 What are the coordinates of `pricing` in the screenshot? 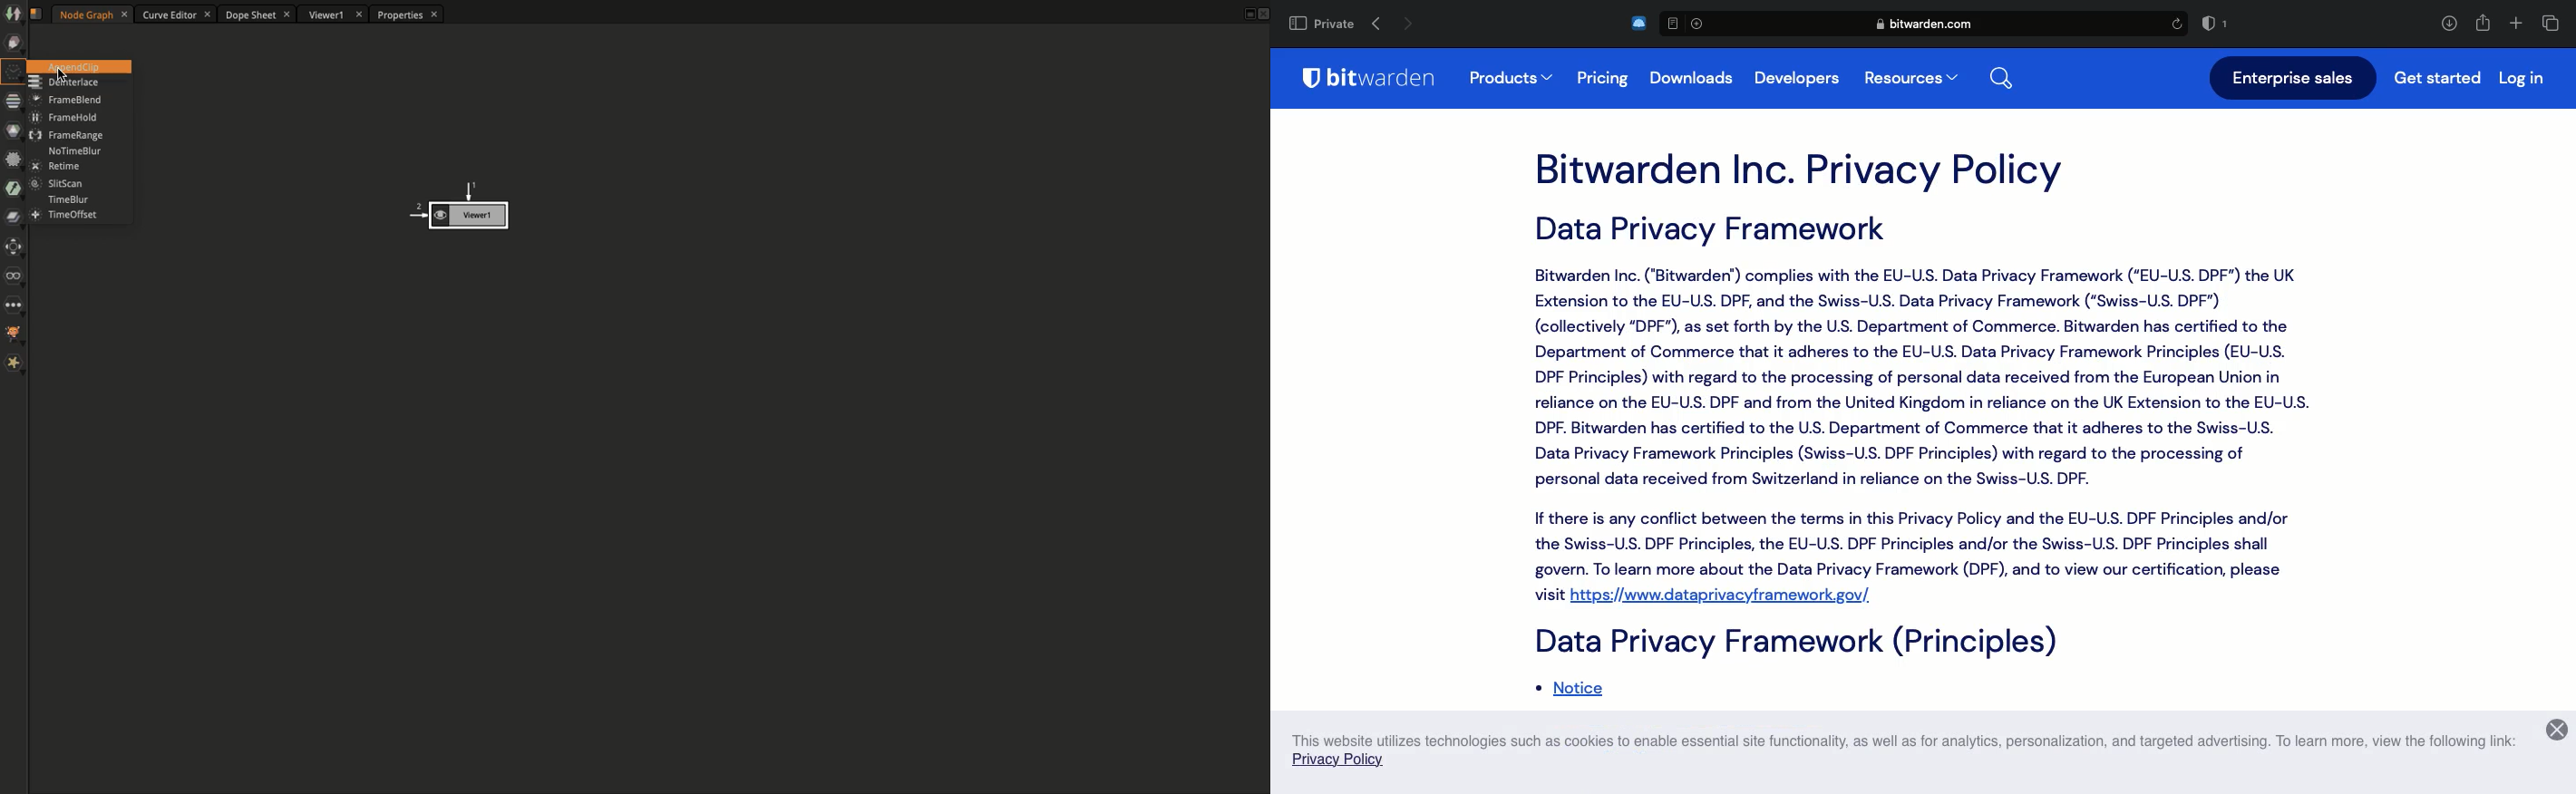 It's located at (1605, 80).